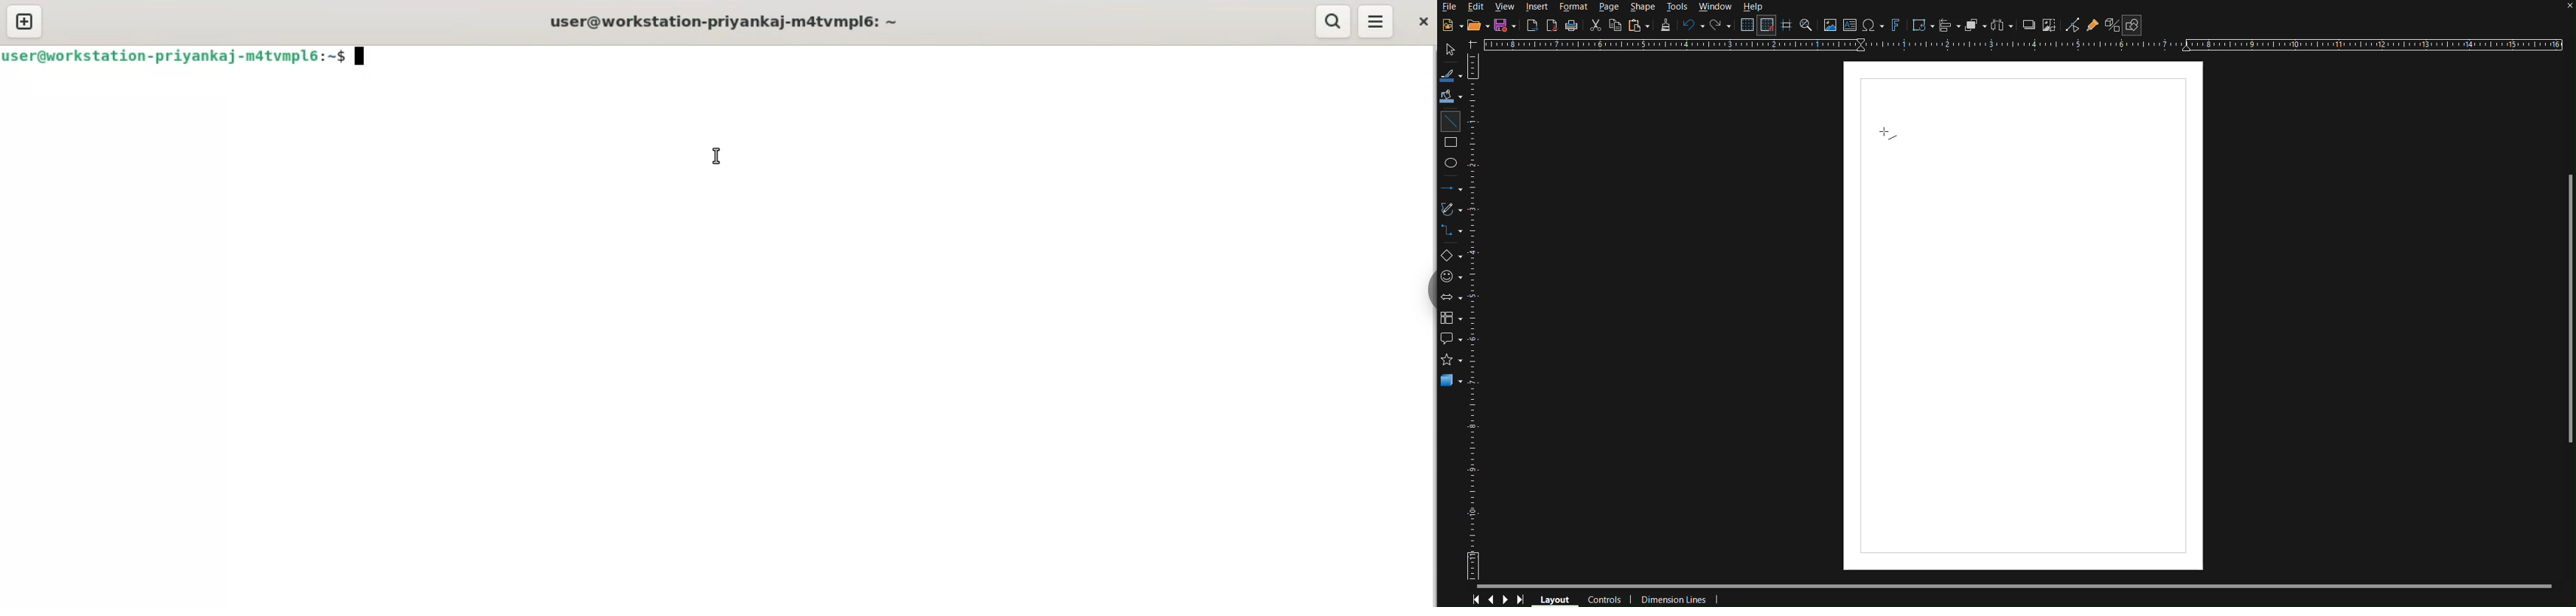 The height and width of the screenshot is (616, 2576). Describe the element at coordinates (1571, 7) in the screenshot. I see `Format` at that location.